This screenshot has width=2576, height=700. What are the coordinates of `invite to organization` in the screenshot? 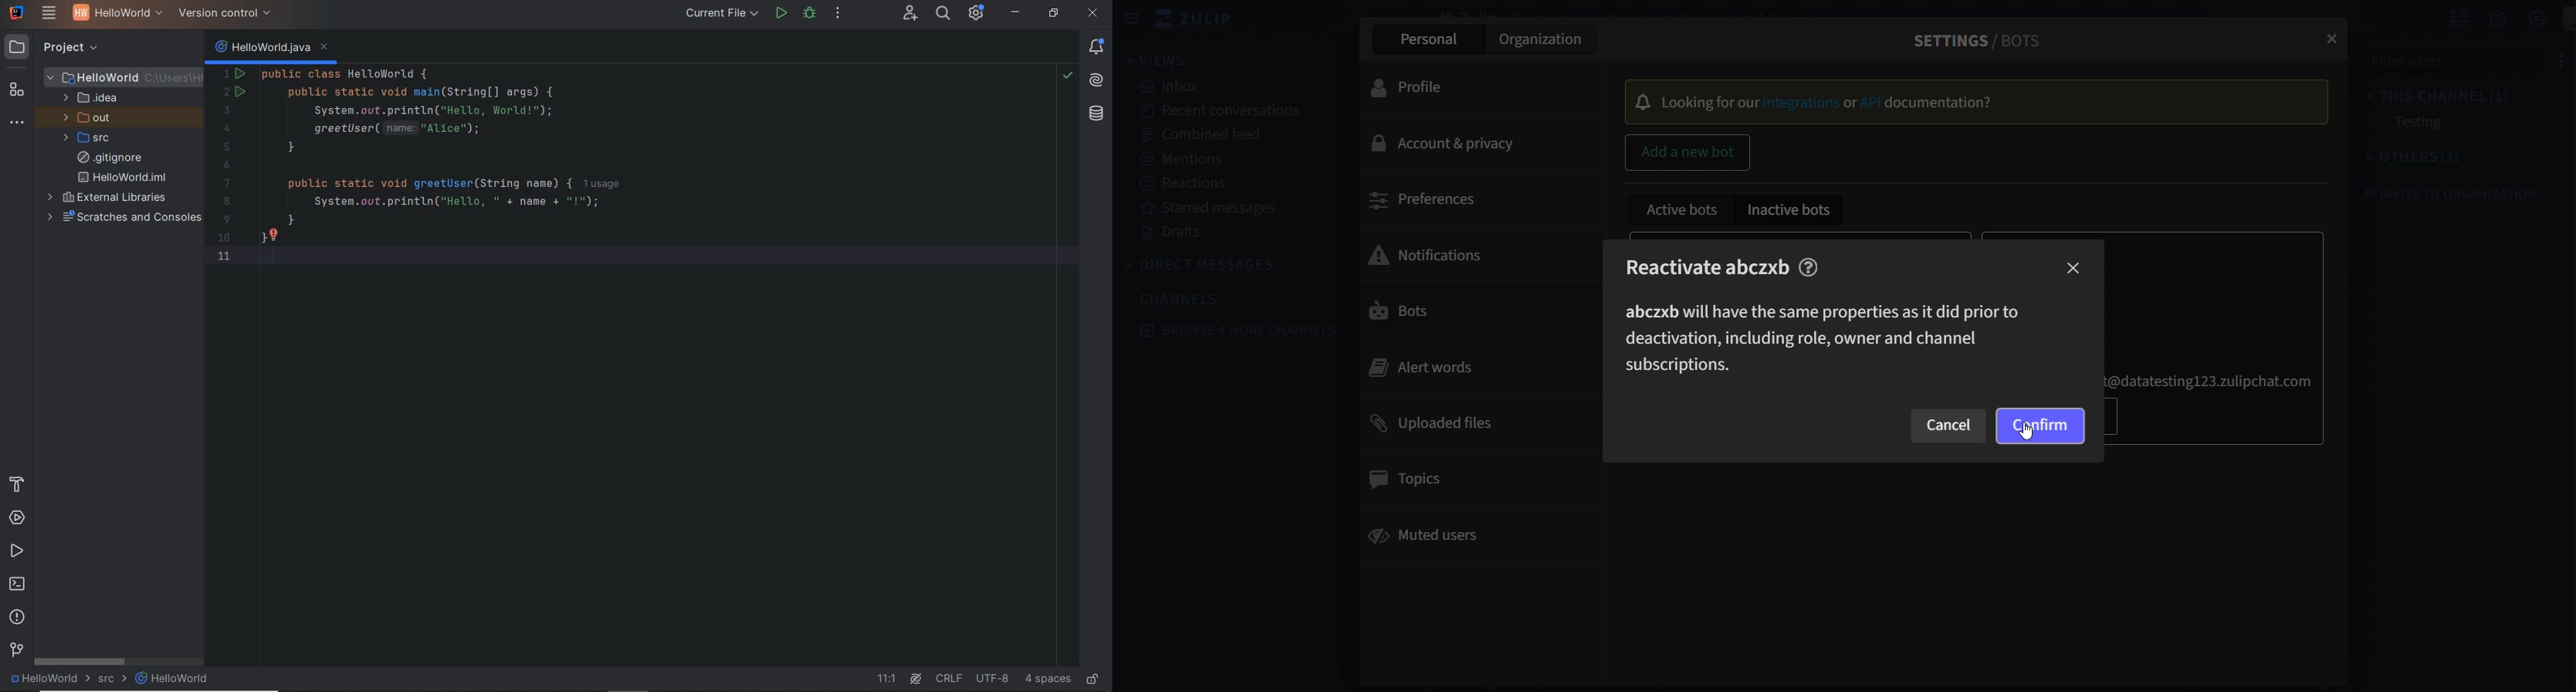 It's located at (2446, 193).